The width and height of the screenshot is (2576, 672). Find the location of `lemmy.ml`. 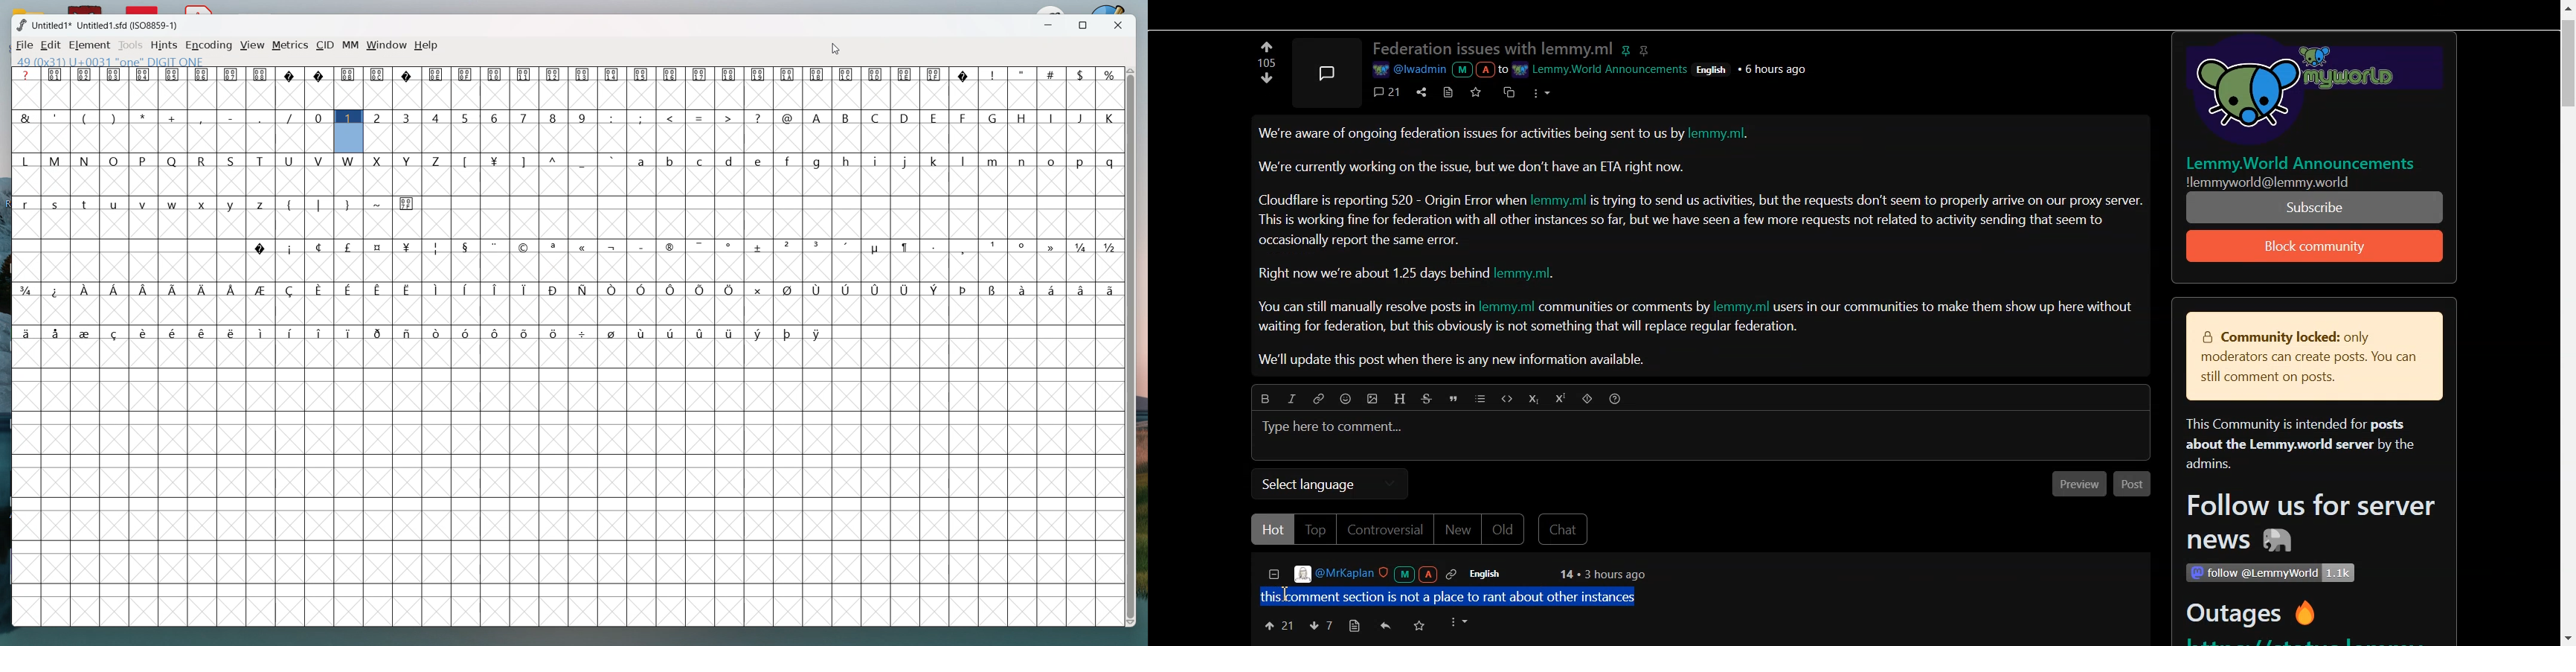

lemmy.ml is located at coordinates (1561, 199).